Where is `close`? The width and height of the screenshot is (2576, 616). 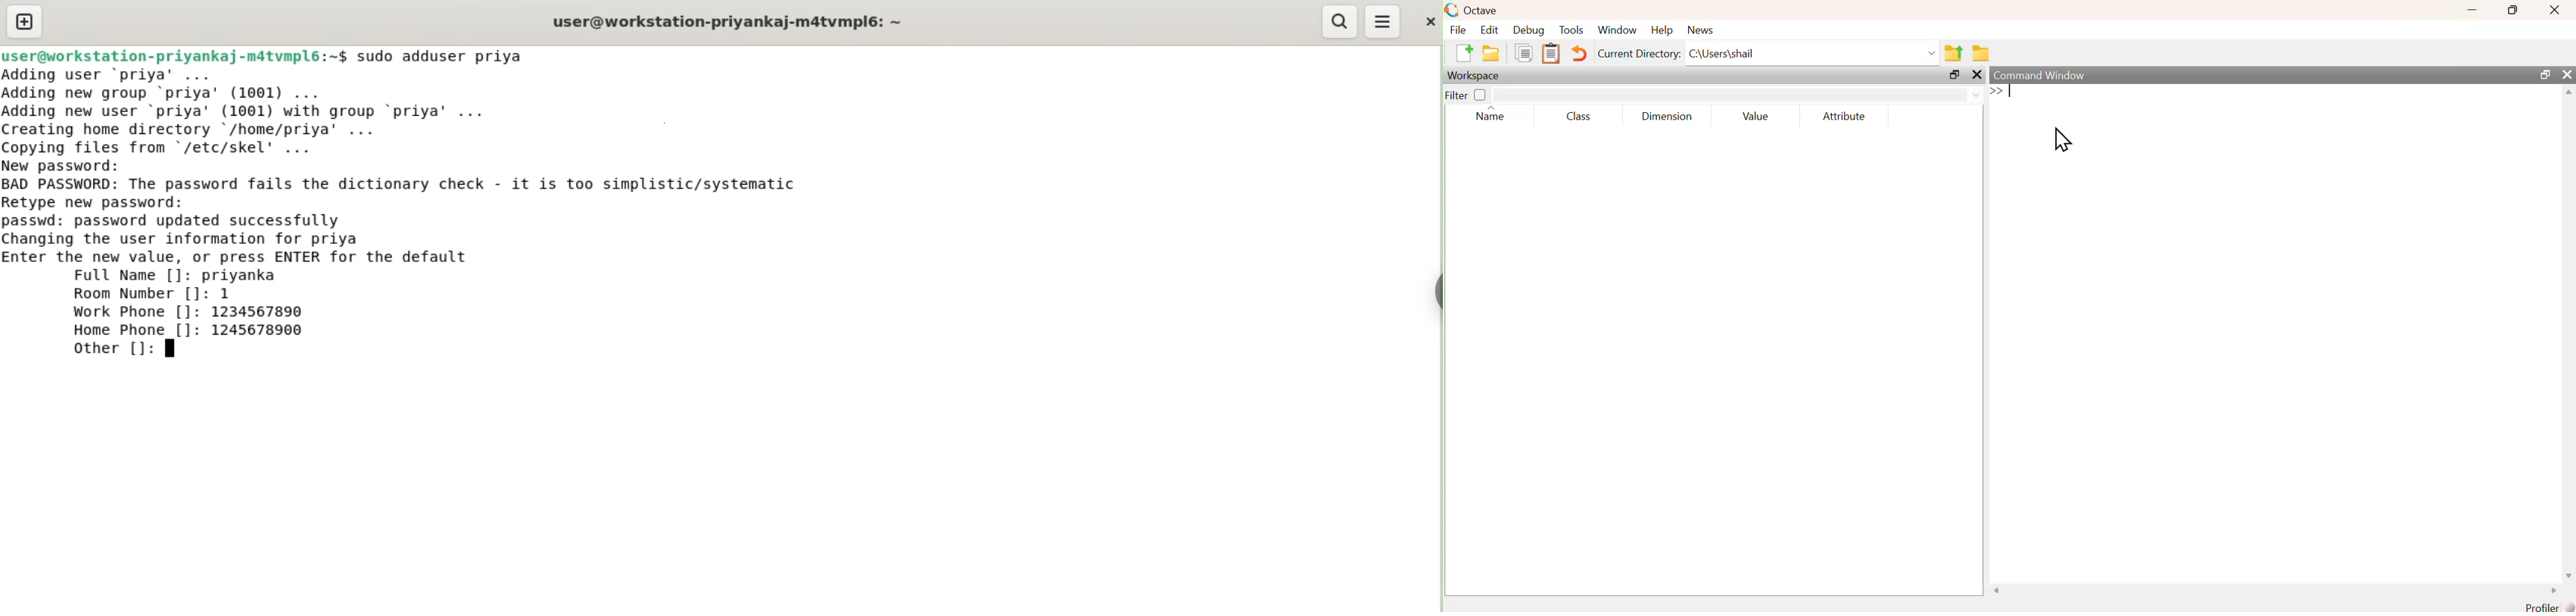
close is located at coordinates (2567, 73).